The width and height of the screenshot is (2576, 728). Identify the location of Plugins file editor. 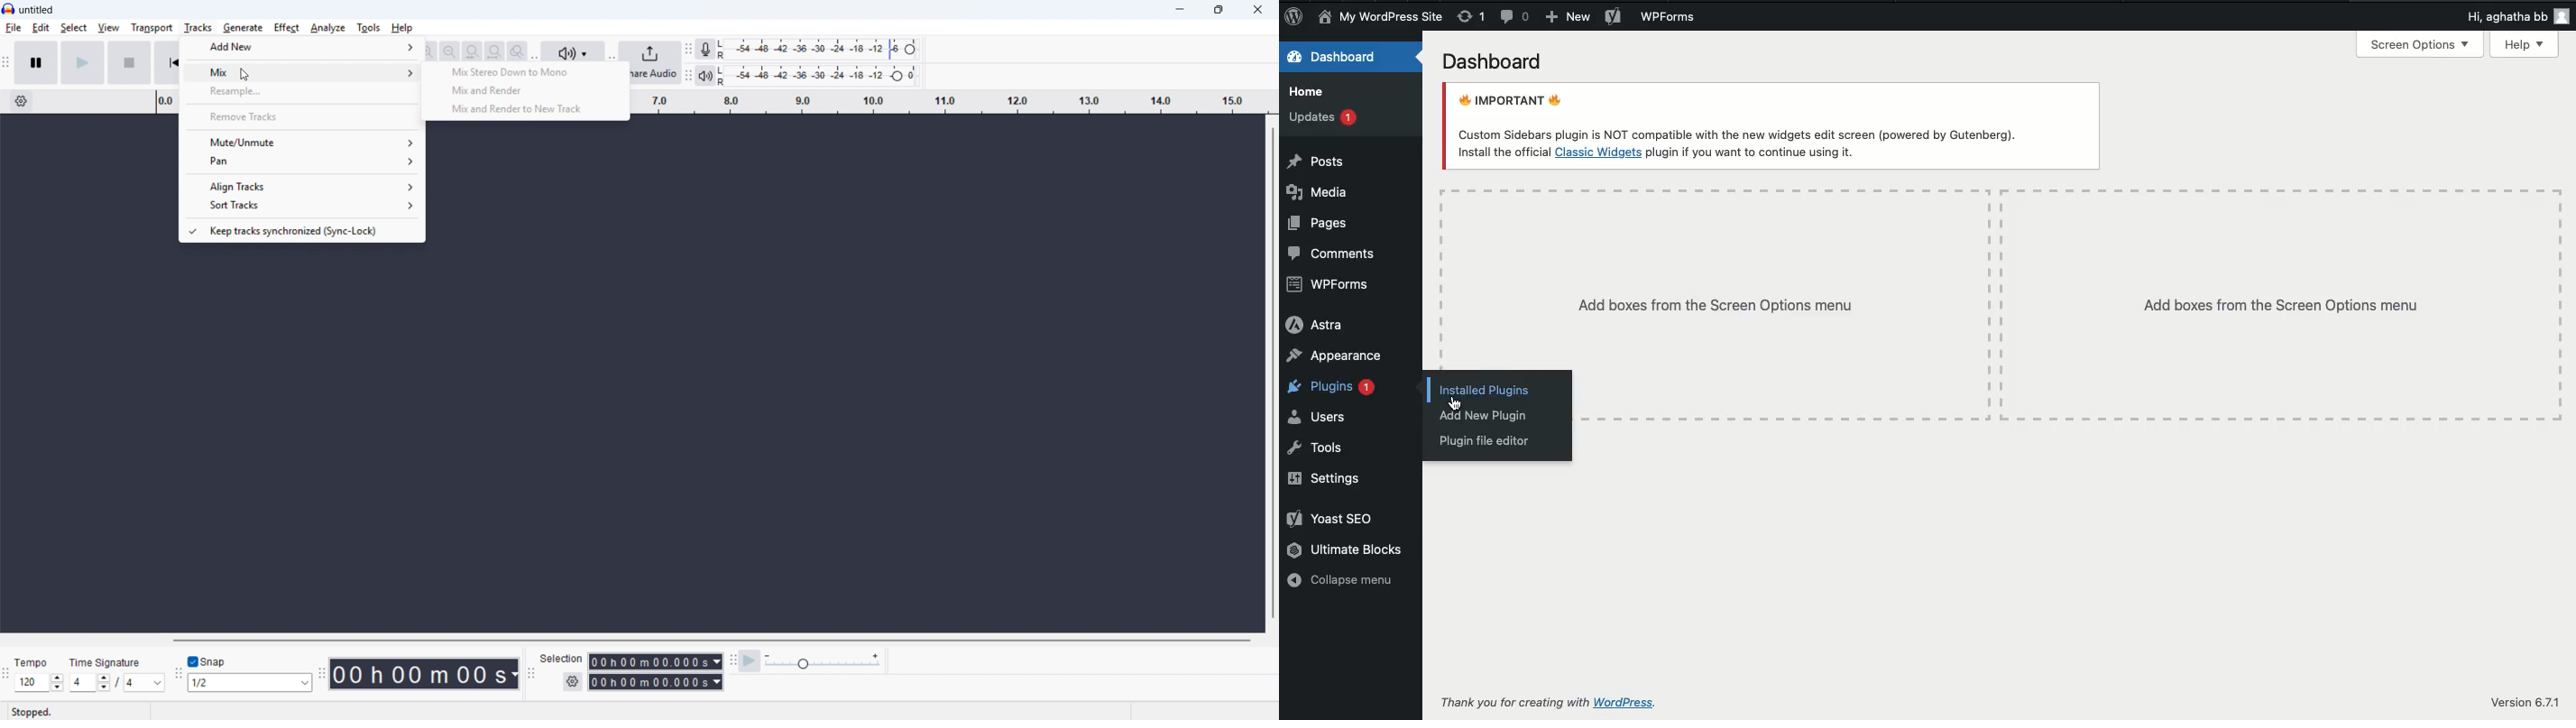
(1485, 441).